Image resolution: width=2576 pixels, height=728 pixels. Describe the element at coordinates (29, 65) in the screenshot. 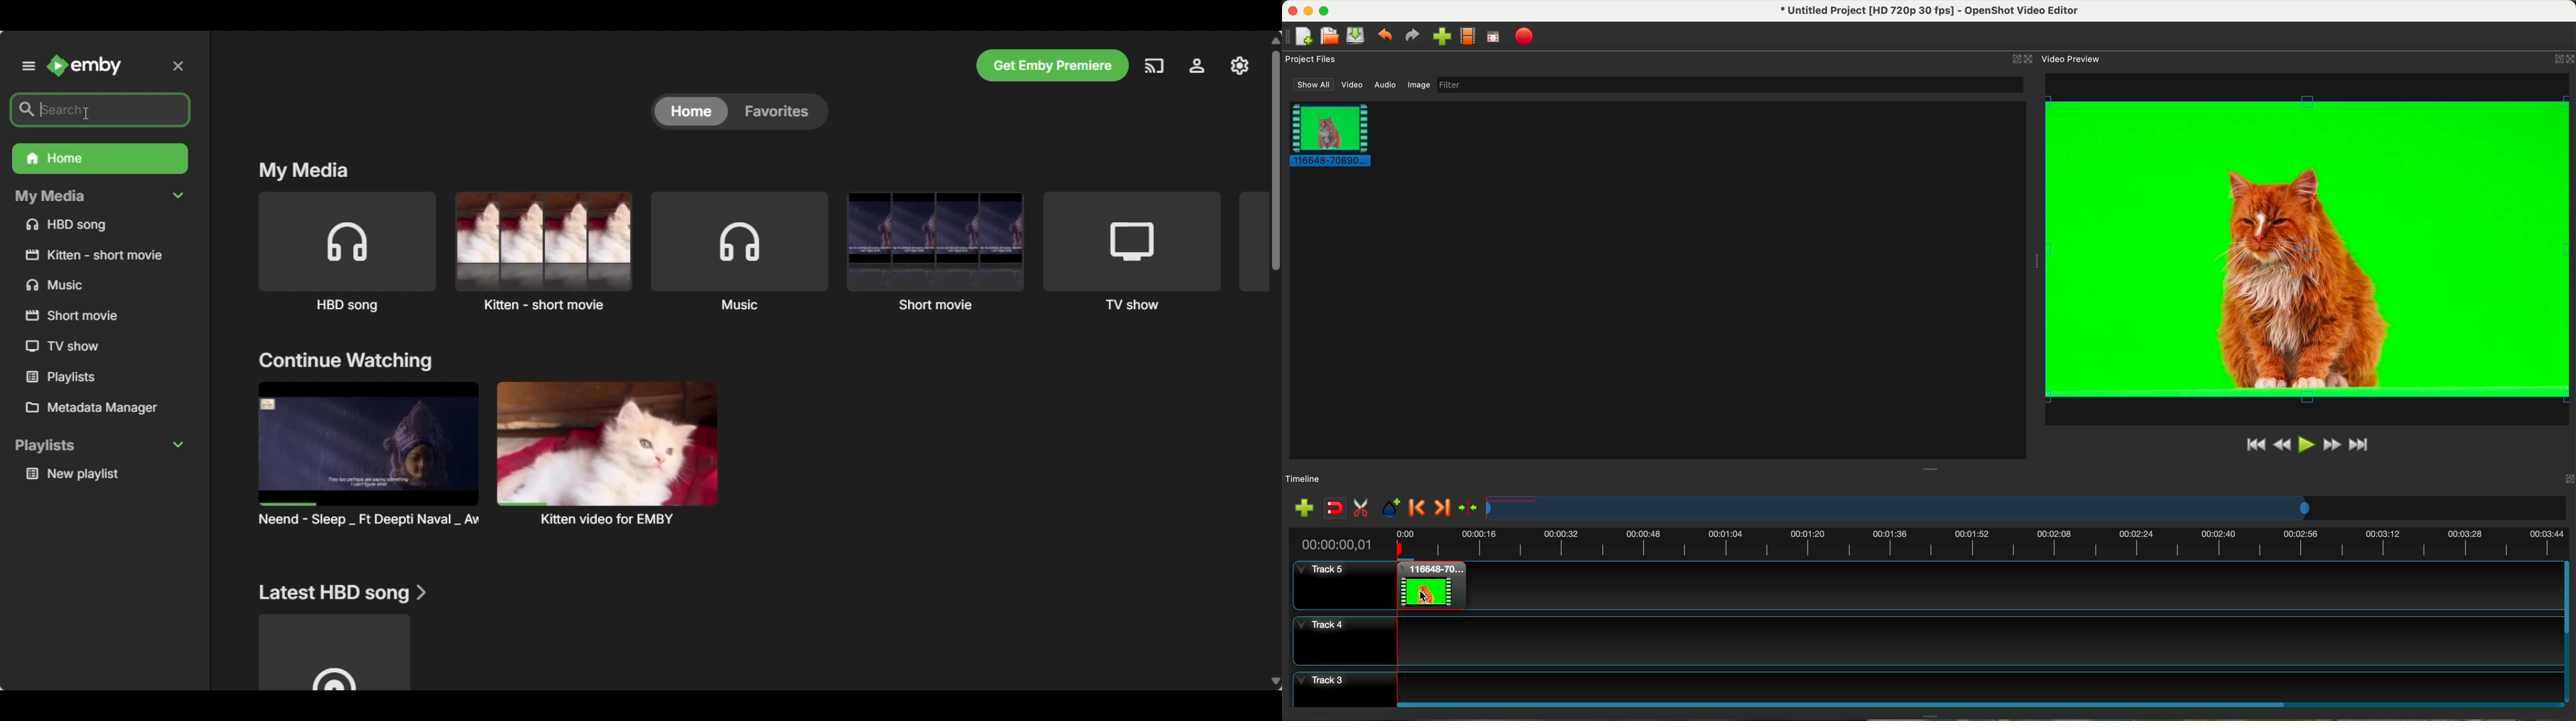

I see `Unpin left panel` at that location.